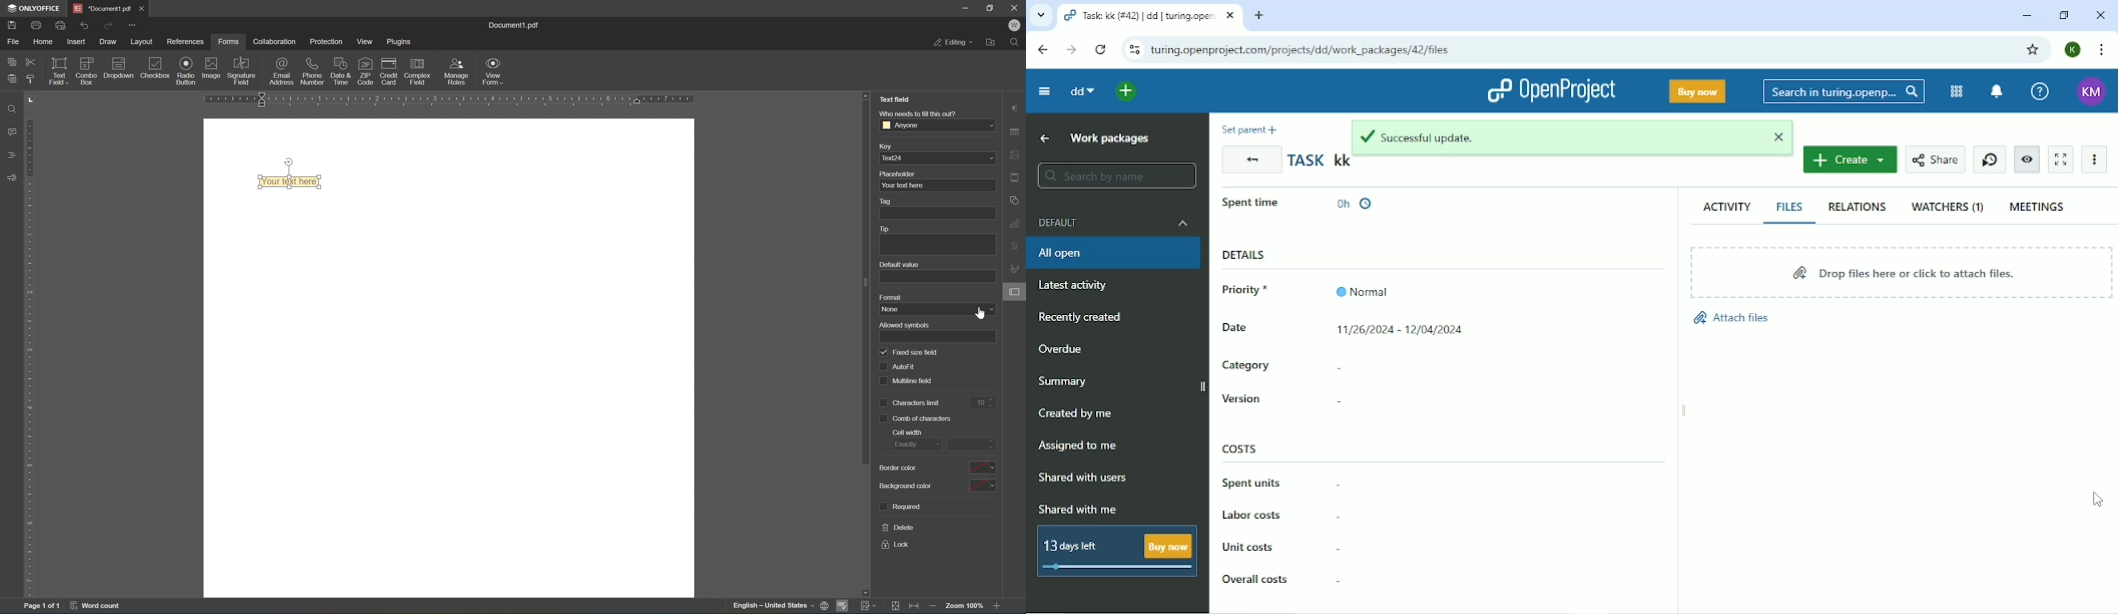 The width and height of the screenshot is (2128, 616). I want to click on tag, so click(887, 202).